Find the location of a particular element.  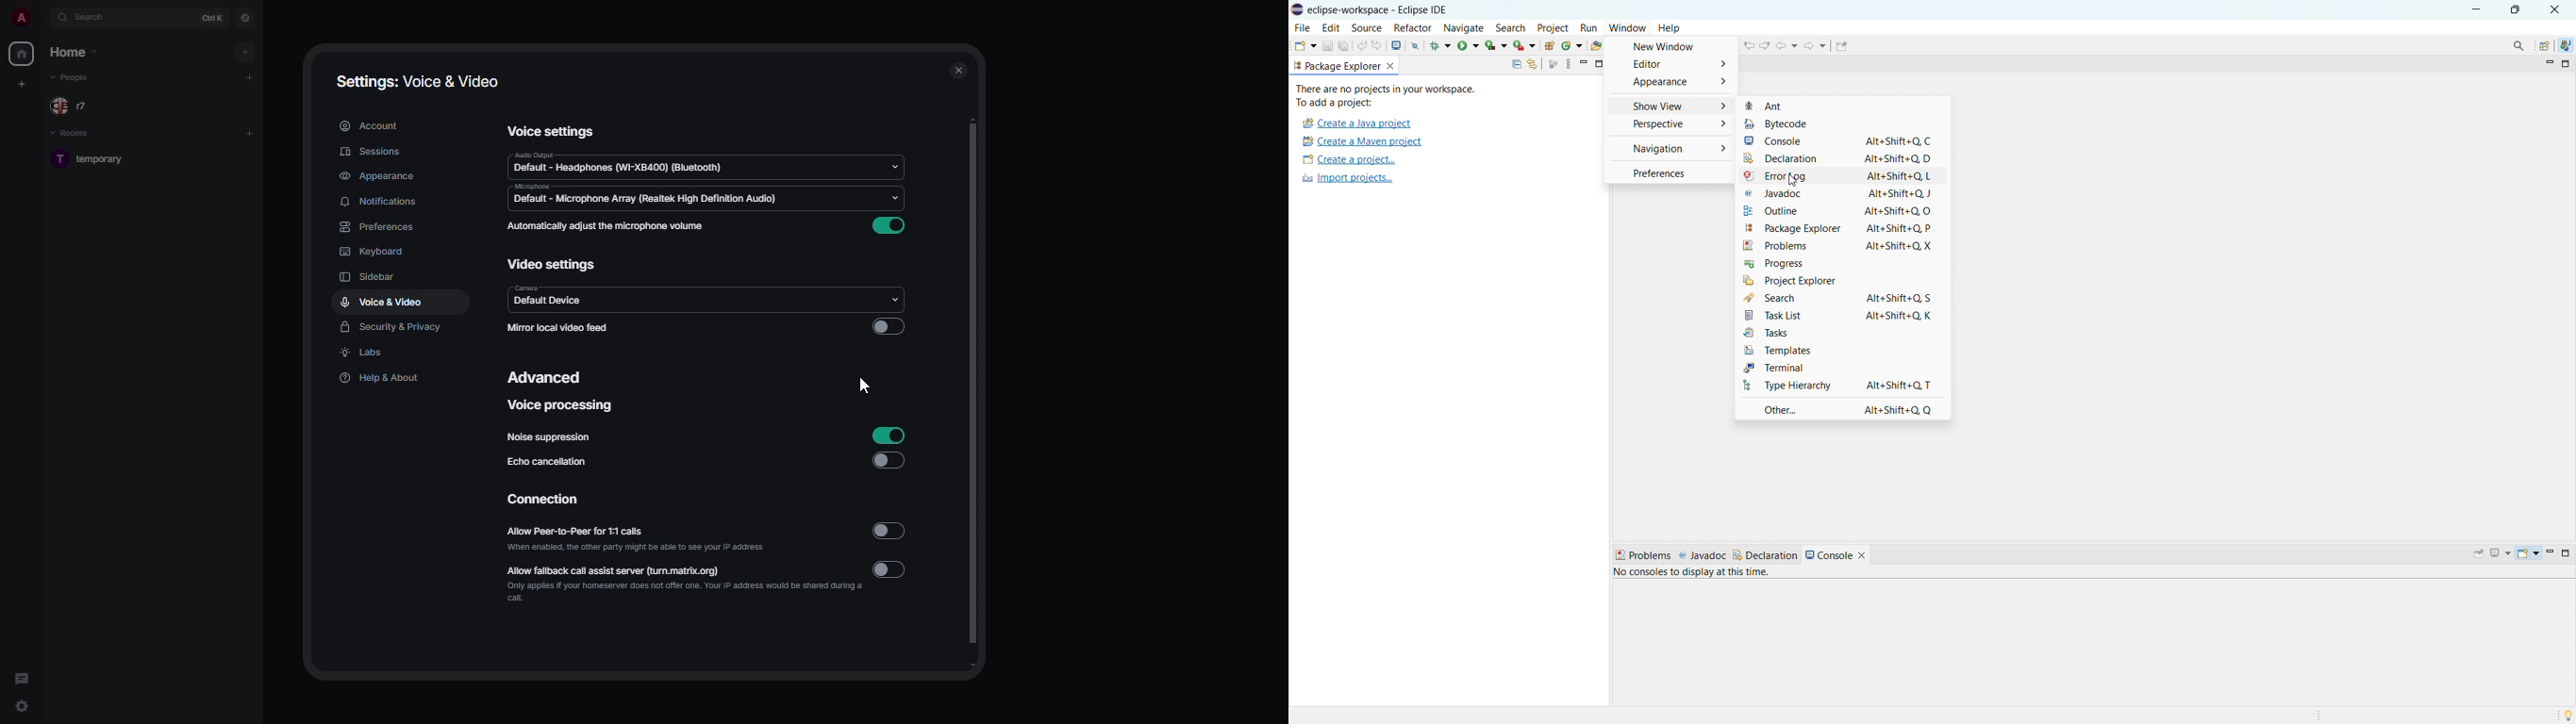

view menu is located at coordinates (1567, 63).